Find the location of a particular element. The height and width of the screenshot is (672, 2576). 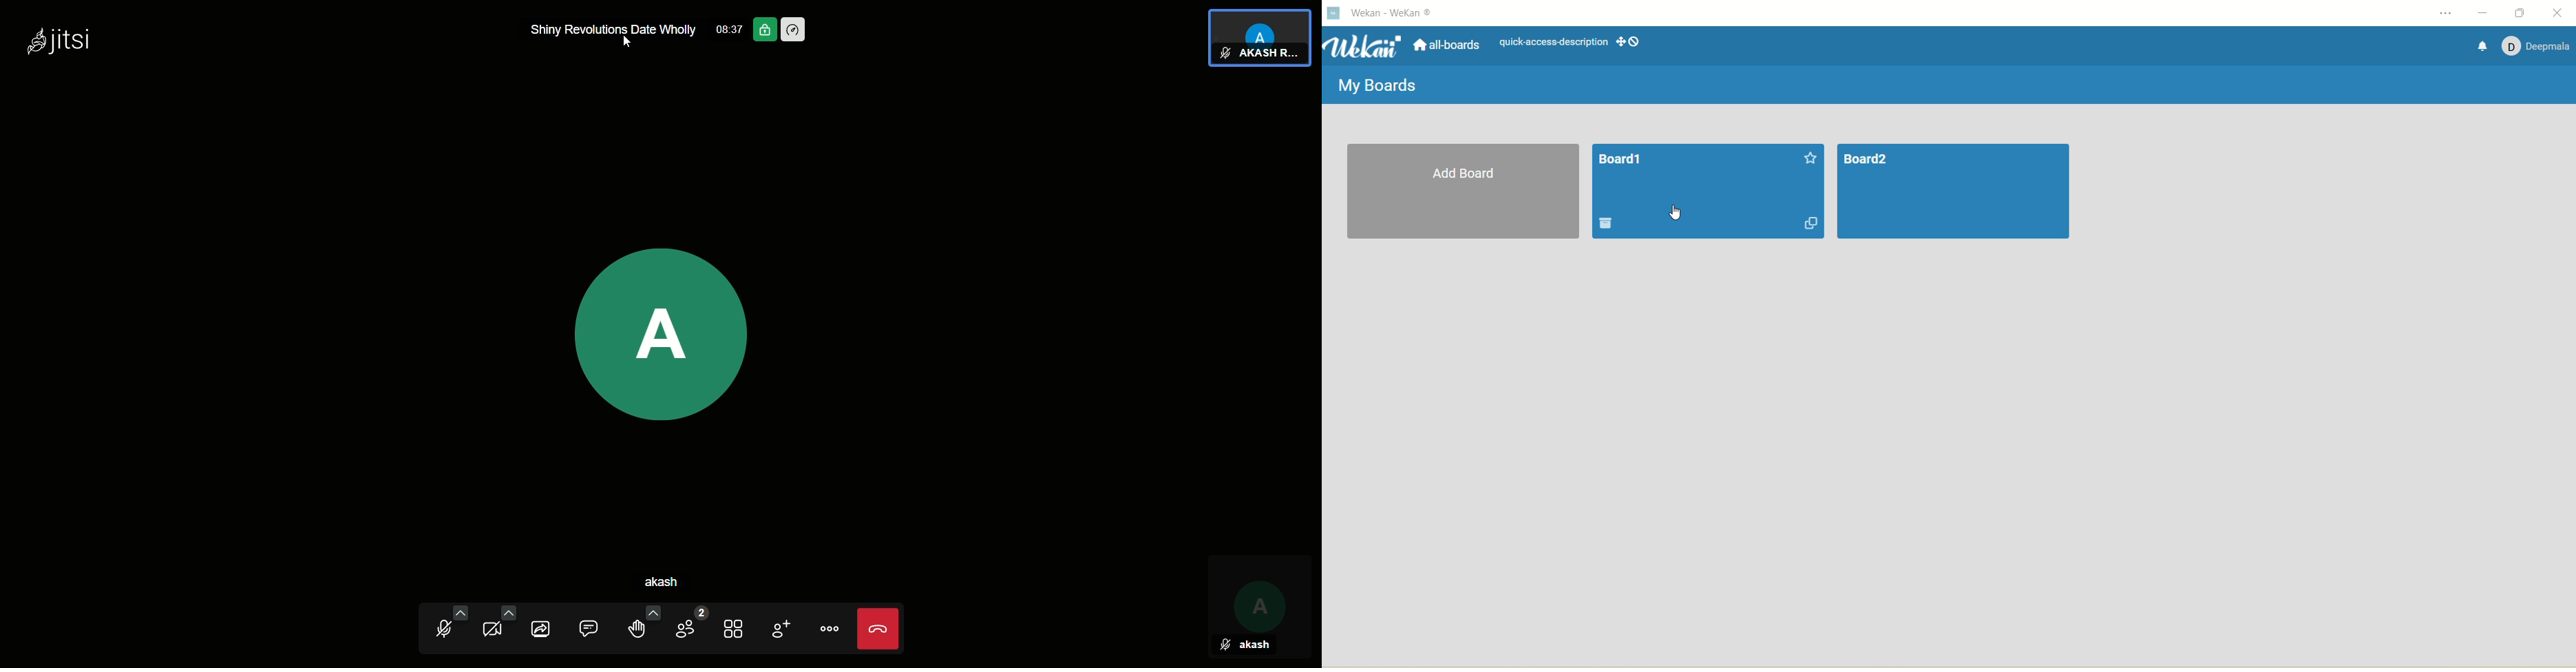

participant name is located at coordinates (1267, 54).